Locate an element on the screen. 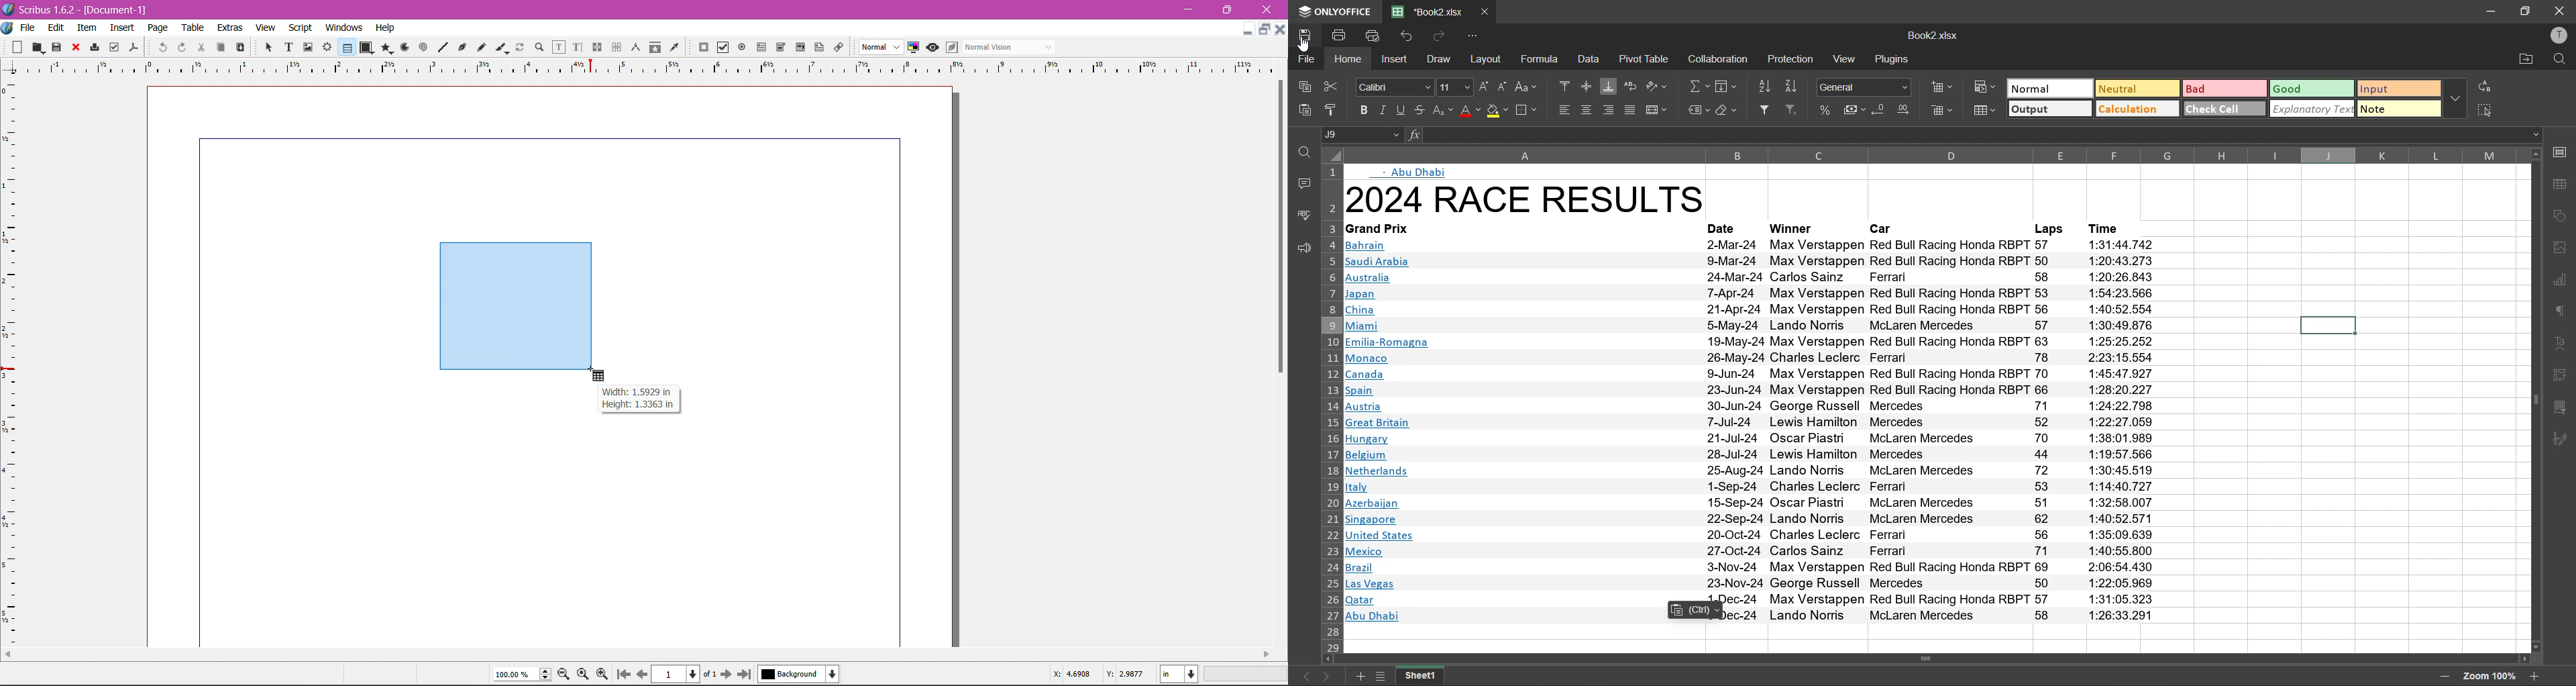 The image size is (2576, 700). row number is located at coordinates (1331, 407).